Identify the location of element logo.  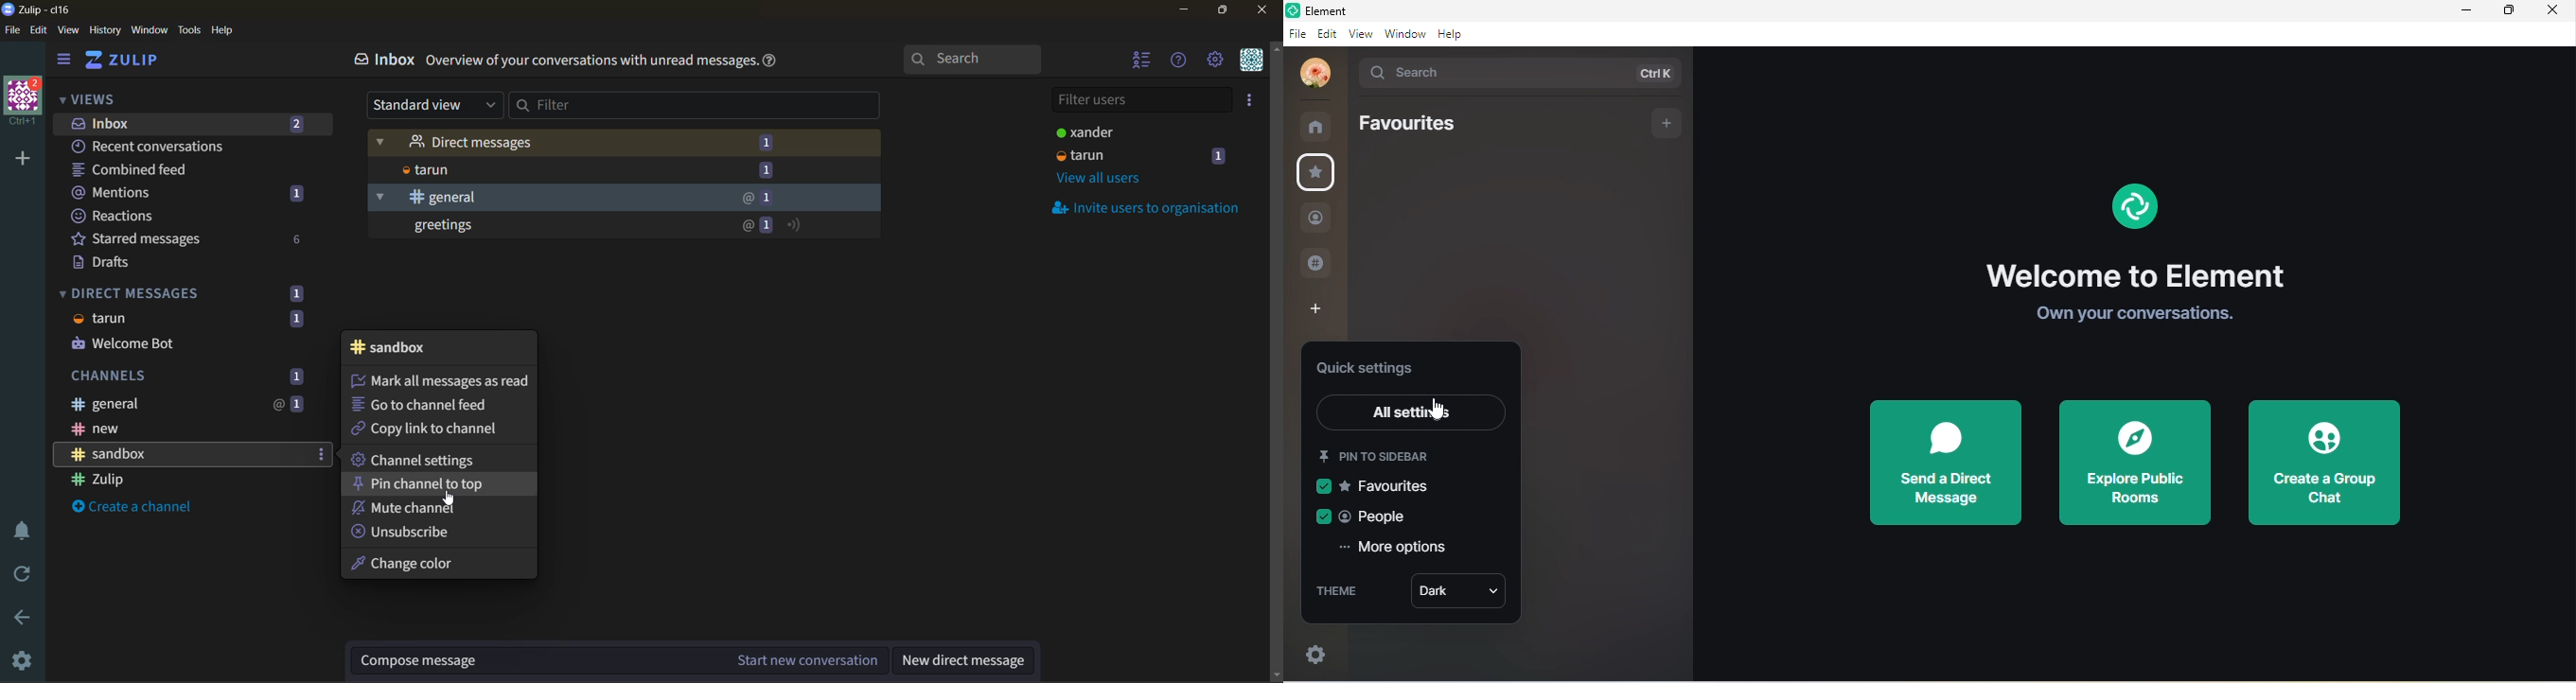
(2132, 205).